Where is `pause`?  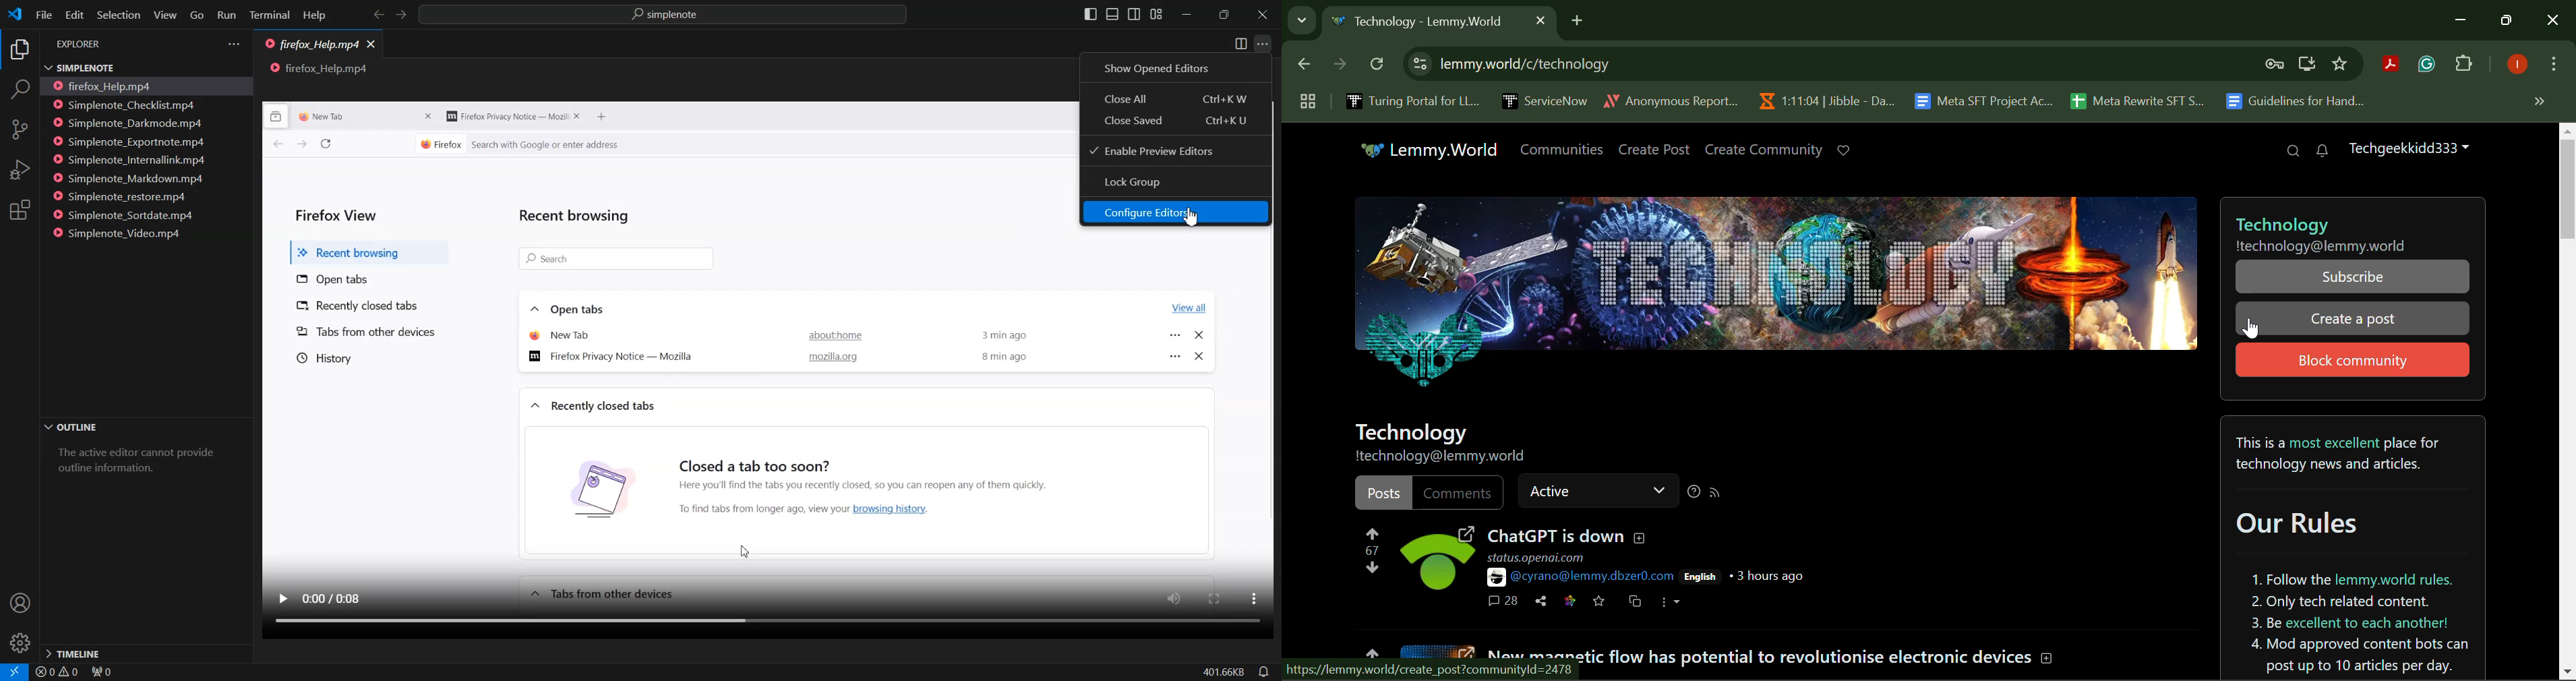 pause is located at coordinates (282, 597).